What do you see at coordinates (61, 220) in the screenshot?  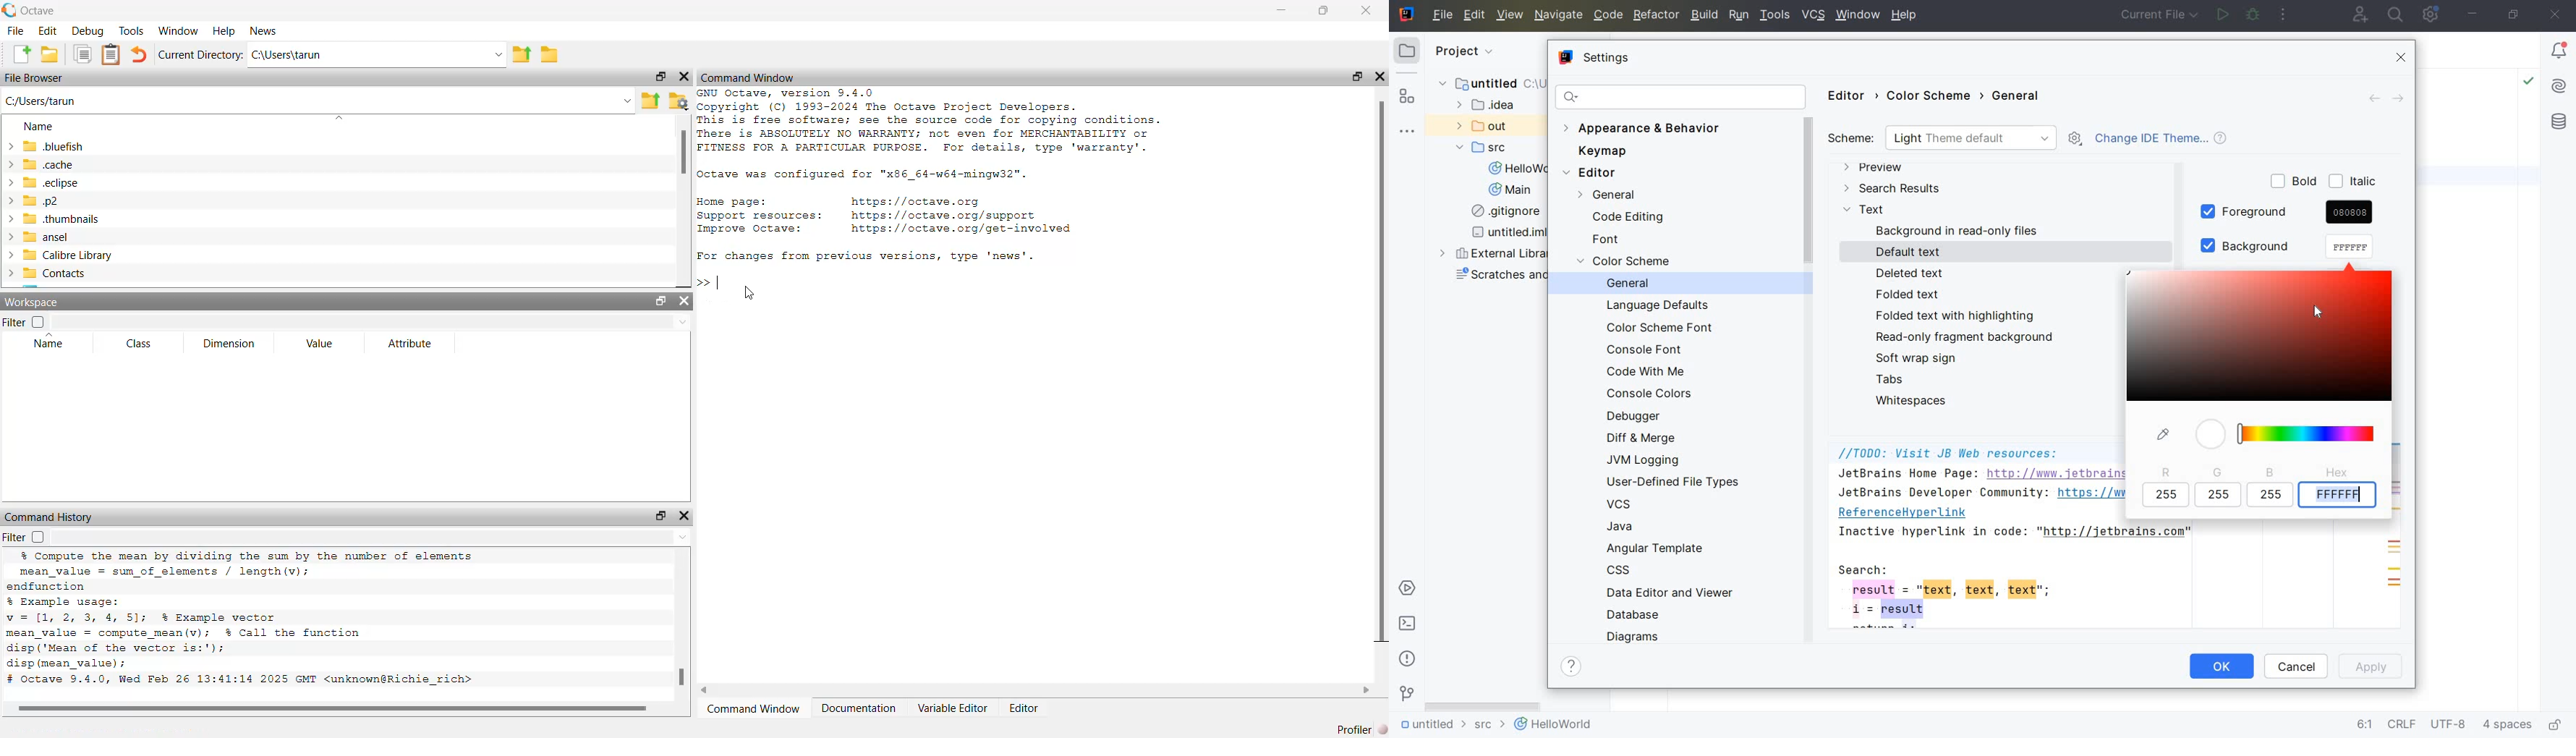 I see `.thumbnails` at bounding box center [61, 220].